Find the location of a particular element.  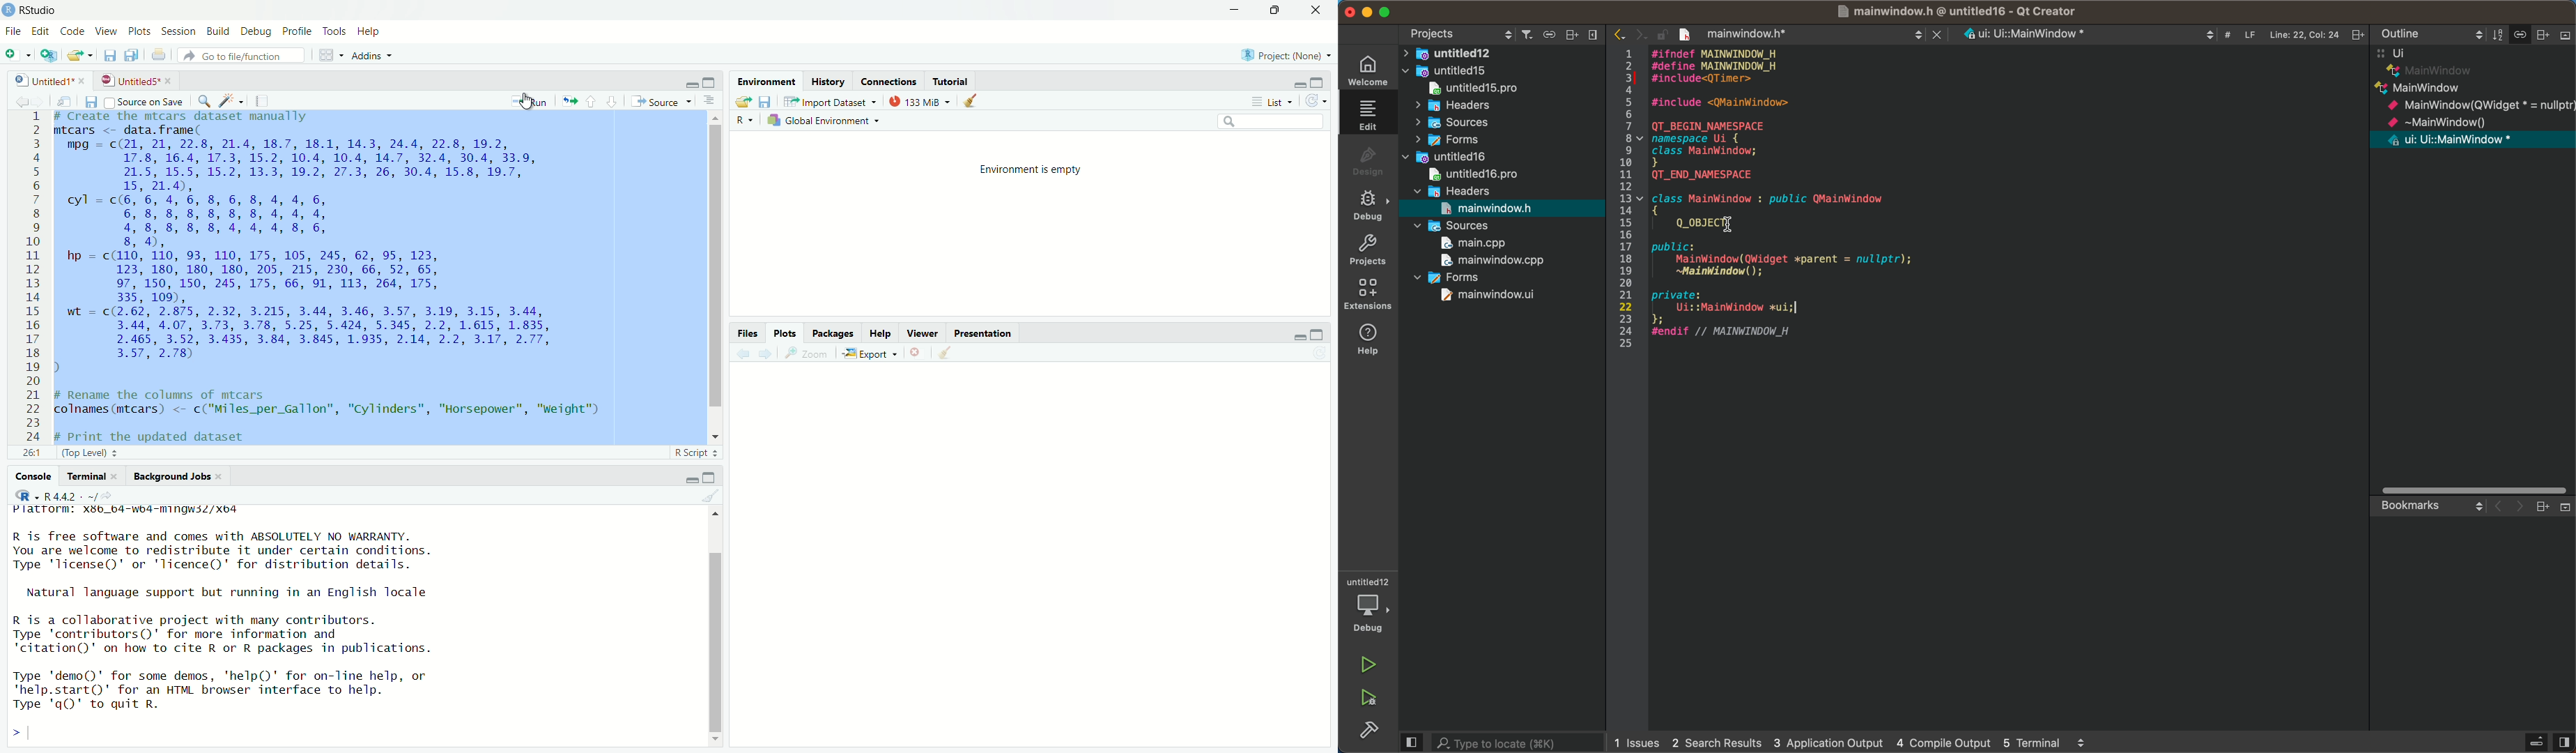

upward is located at coordinates (592, 100).